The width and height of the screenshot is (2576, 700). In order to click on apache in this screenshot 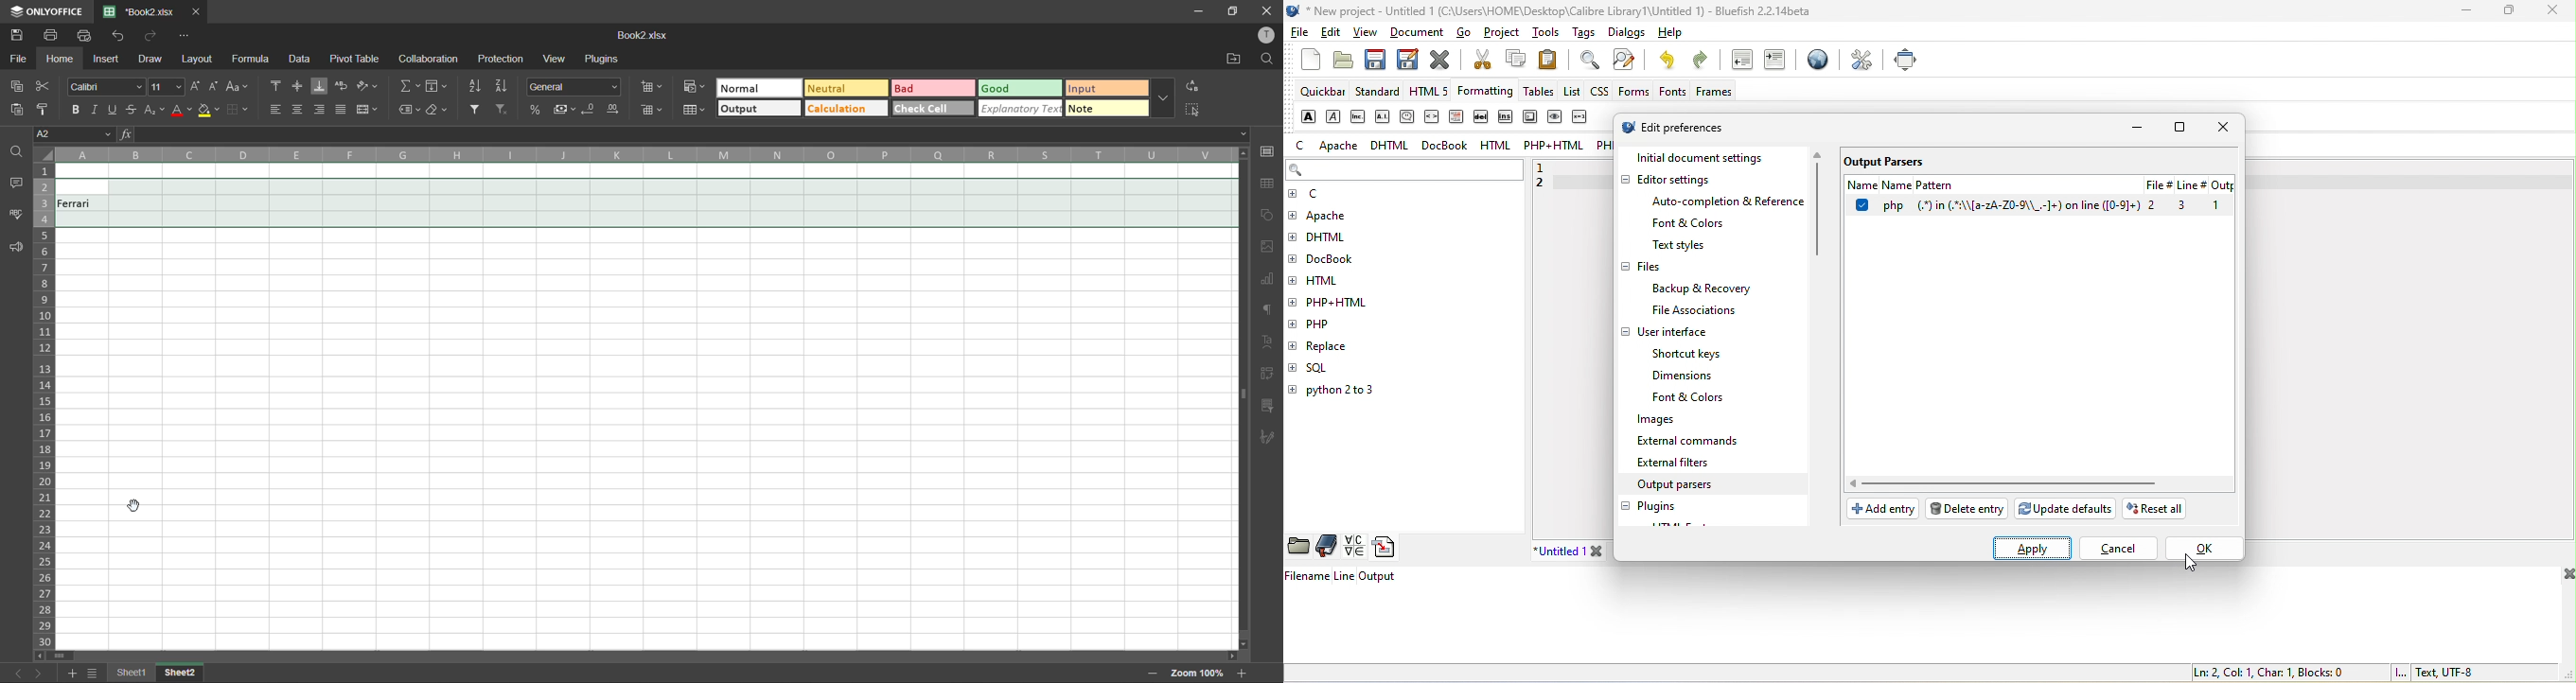, I will do `click(1342, 216)`.